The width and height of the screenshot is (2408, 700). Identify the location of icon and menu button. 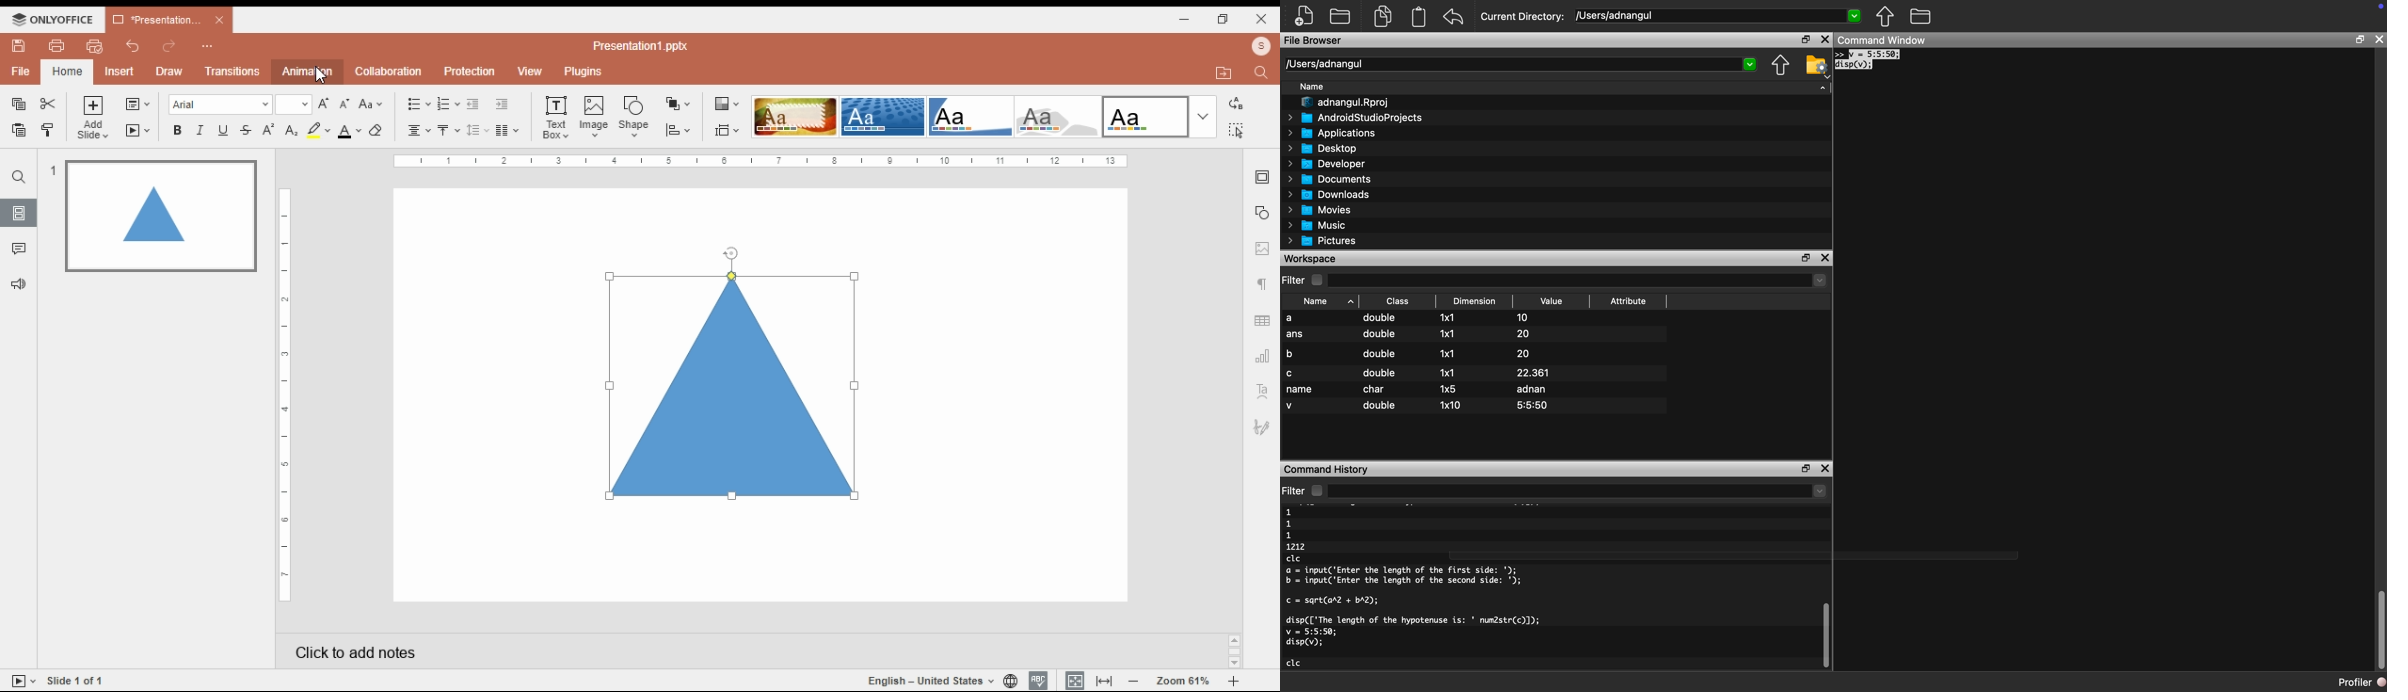
(52, 19).